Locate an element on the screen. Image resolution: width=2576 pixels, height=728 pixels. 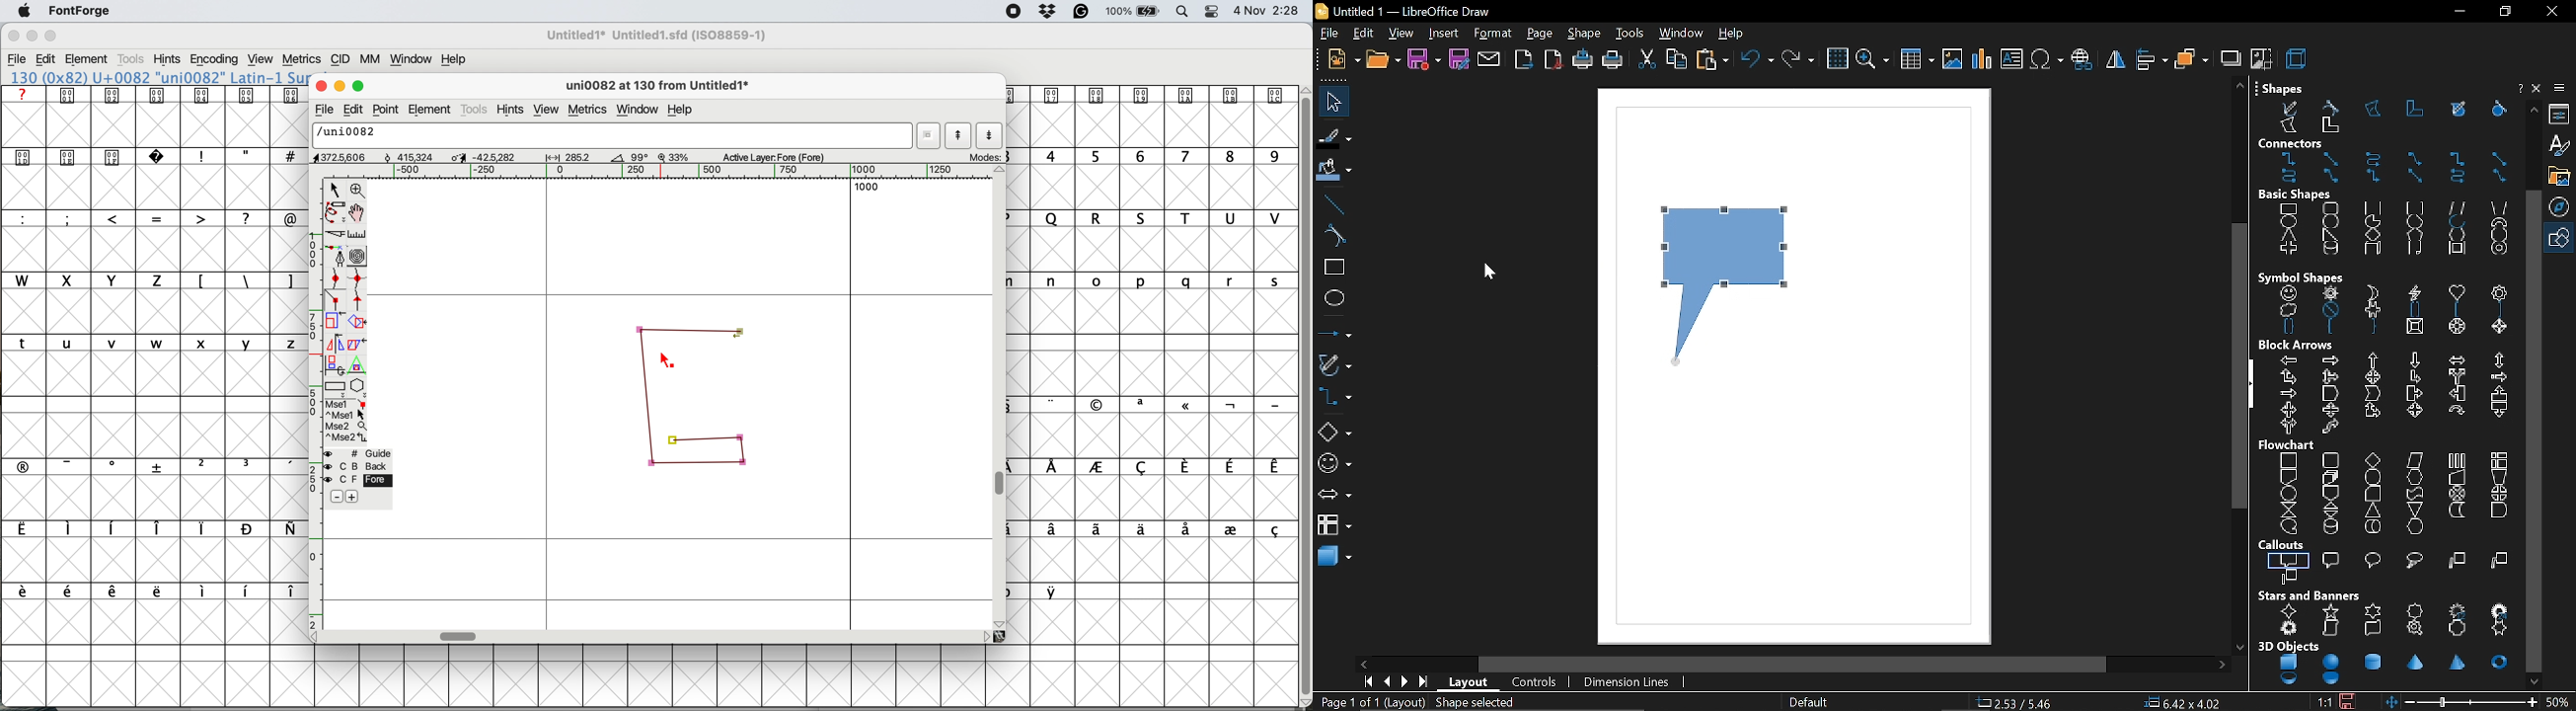
skew the selection is located at coordinates (355, 343).